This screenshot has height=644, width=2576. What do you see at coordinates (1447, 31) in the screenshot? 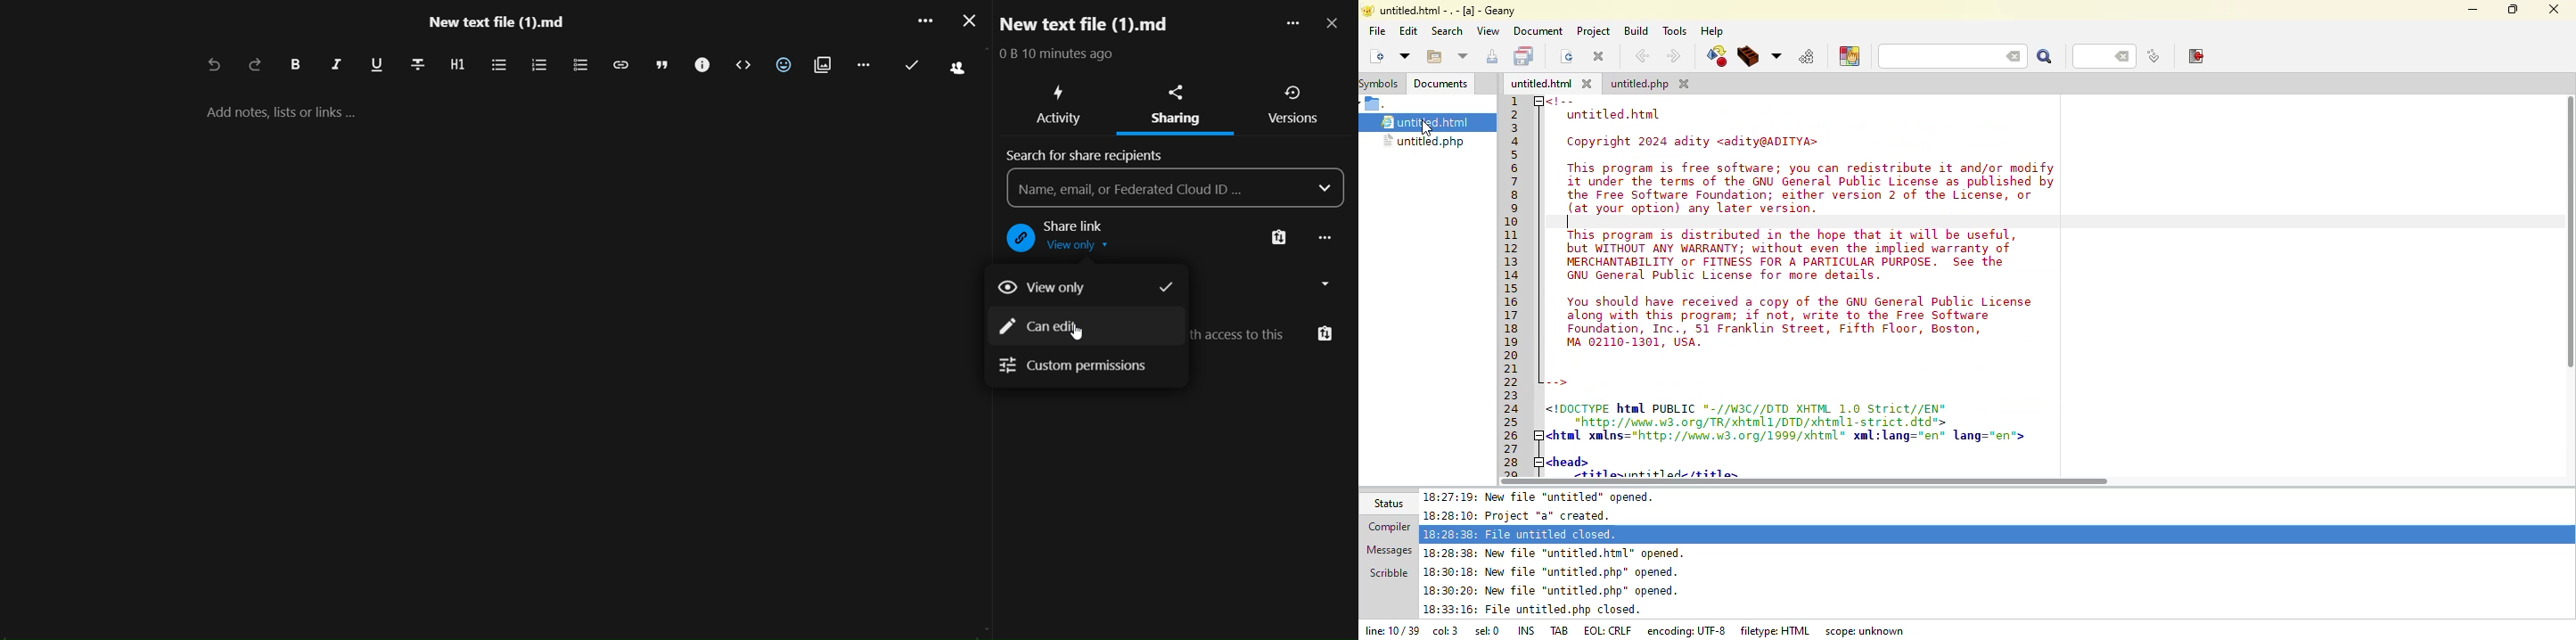
I see `search` at bounding box center [1447, 31].